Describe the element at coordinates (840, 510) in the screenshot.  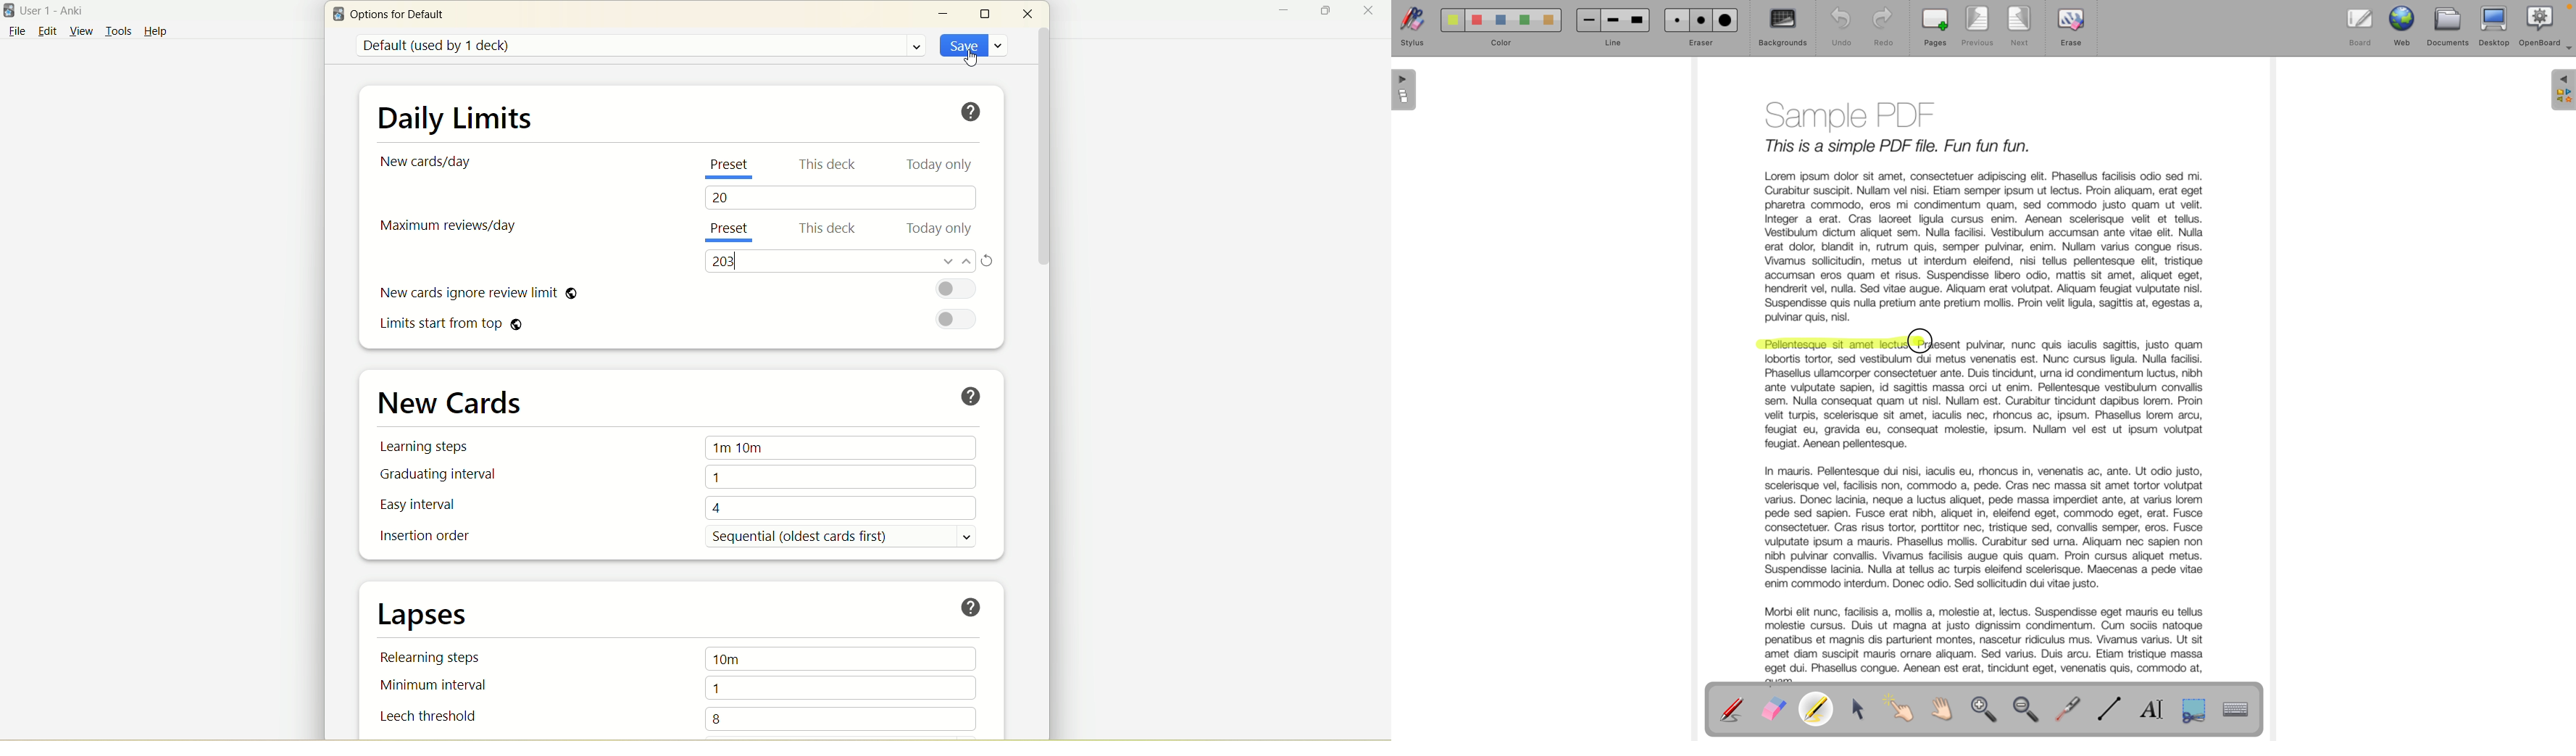
I see `4` at that location.